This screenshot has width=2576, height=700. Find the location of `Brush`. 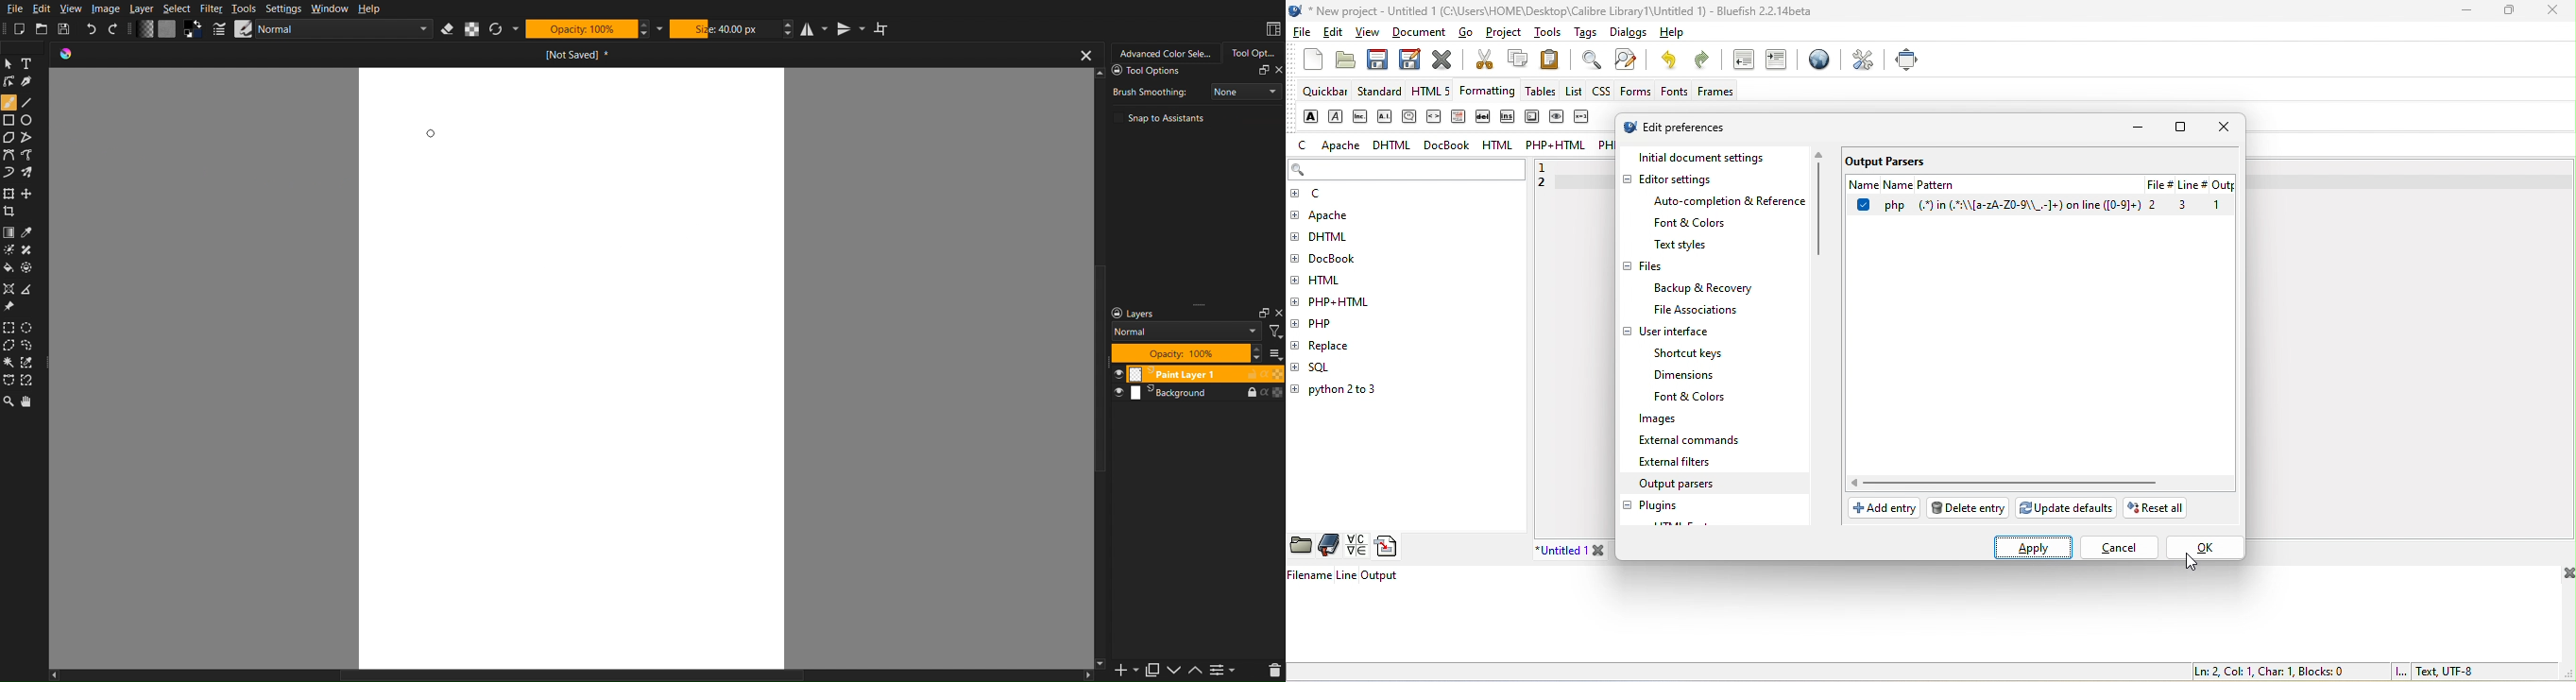

Brush is located at coordinates (8, 248).